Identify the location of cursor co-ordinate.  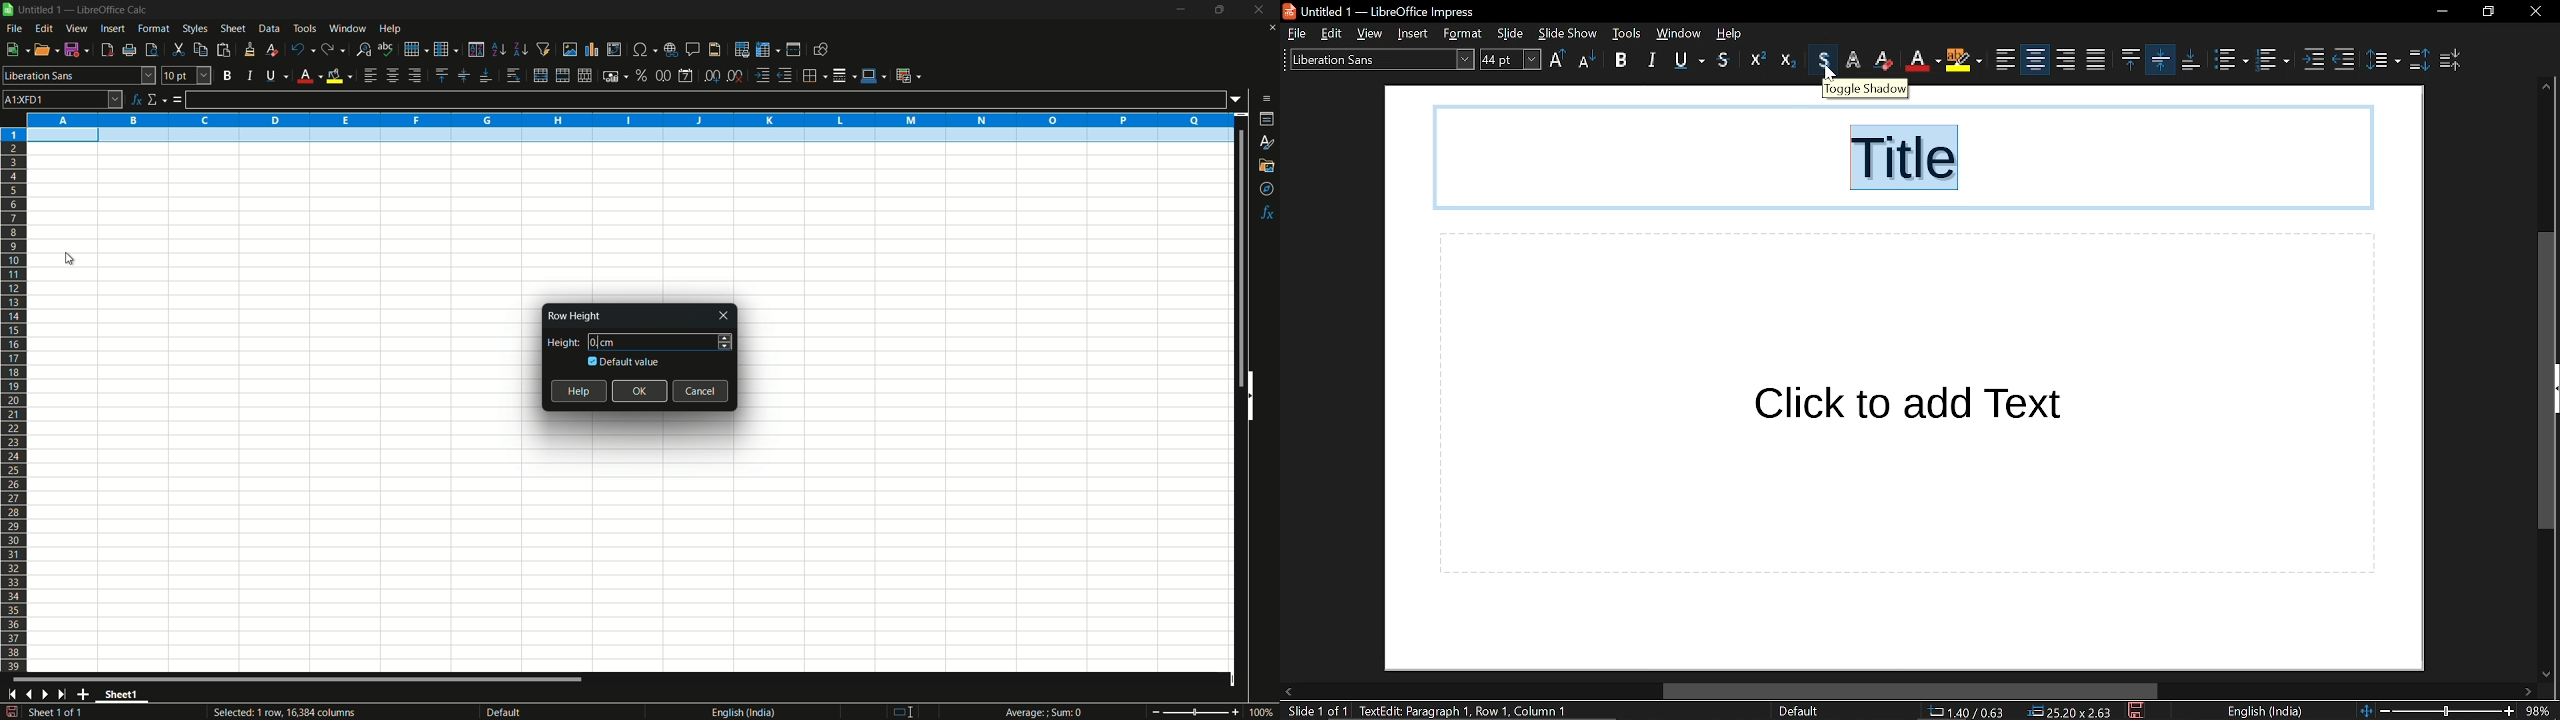
(1973, 712).